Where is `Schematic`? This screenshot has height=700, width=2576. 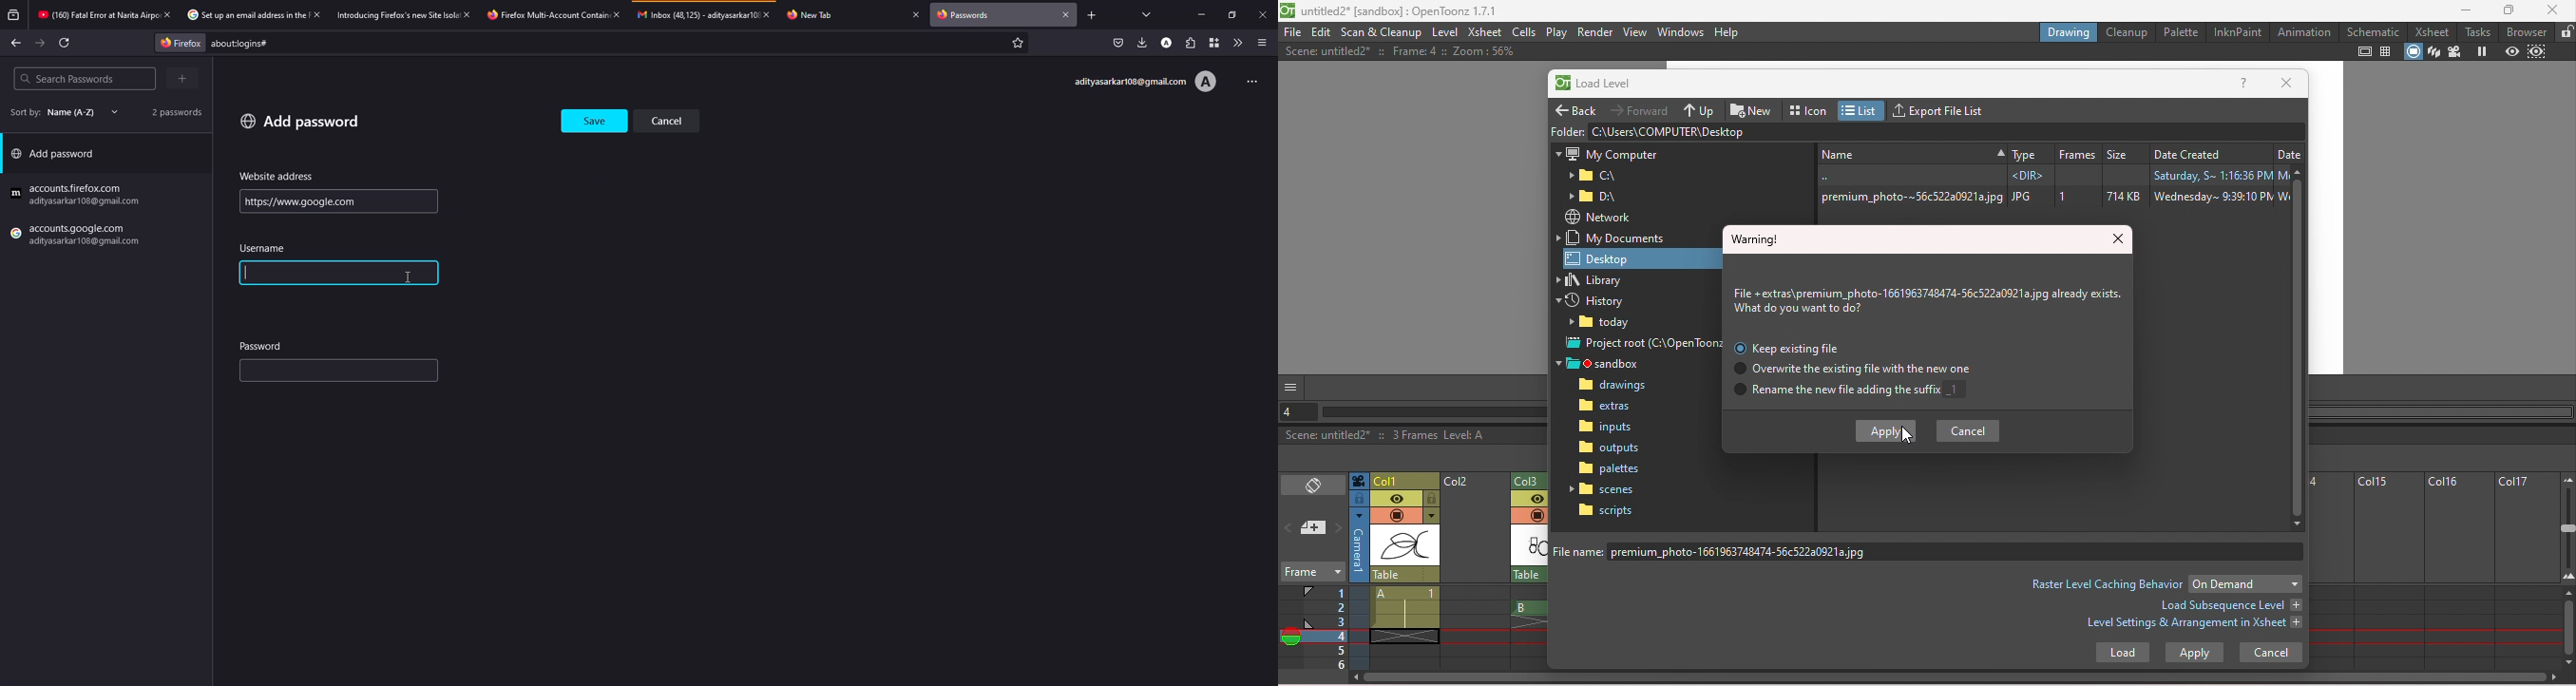
Schematic is located at coordinates (2374, 31).